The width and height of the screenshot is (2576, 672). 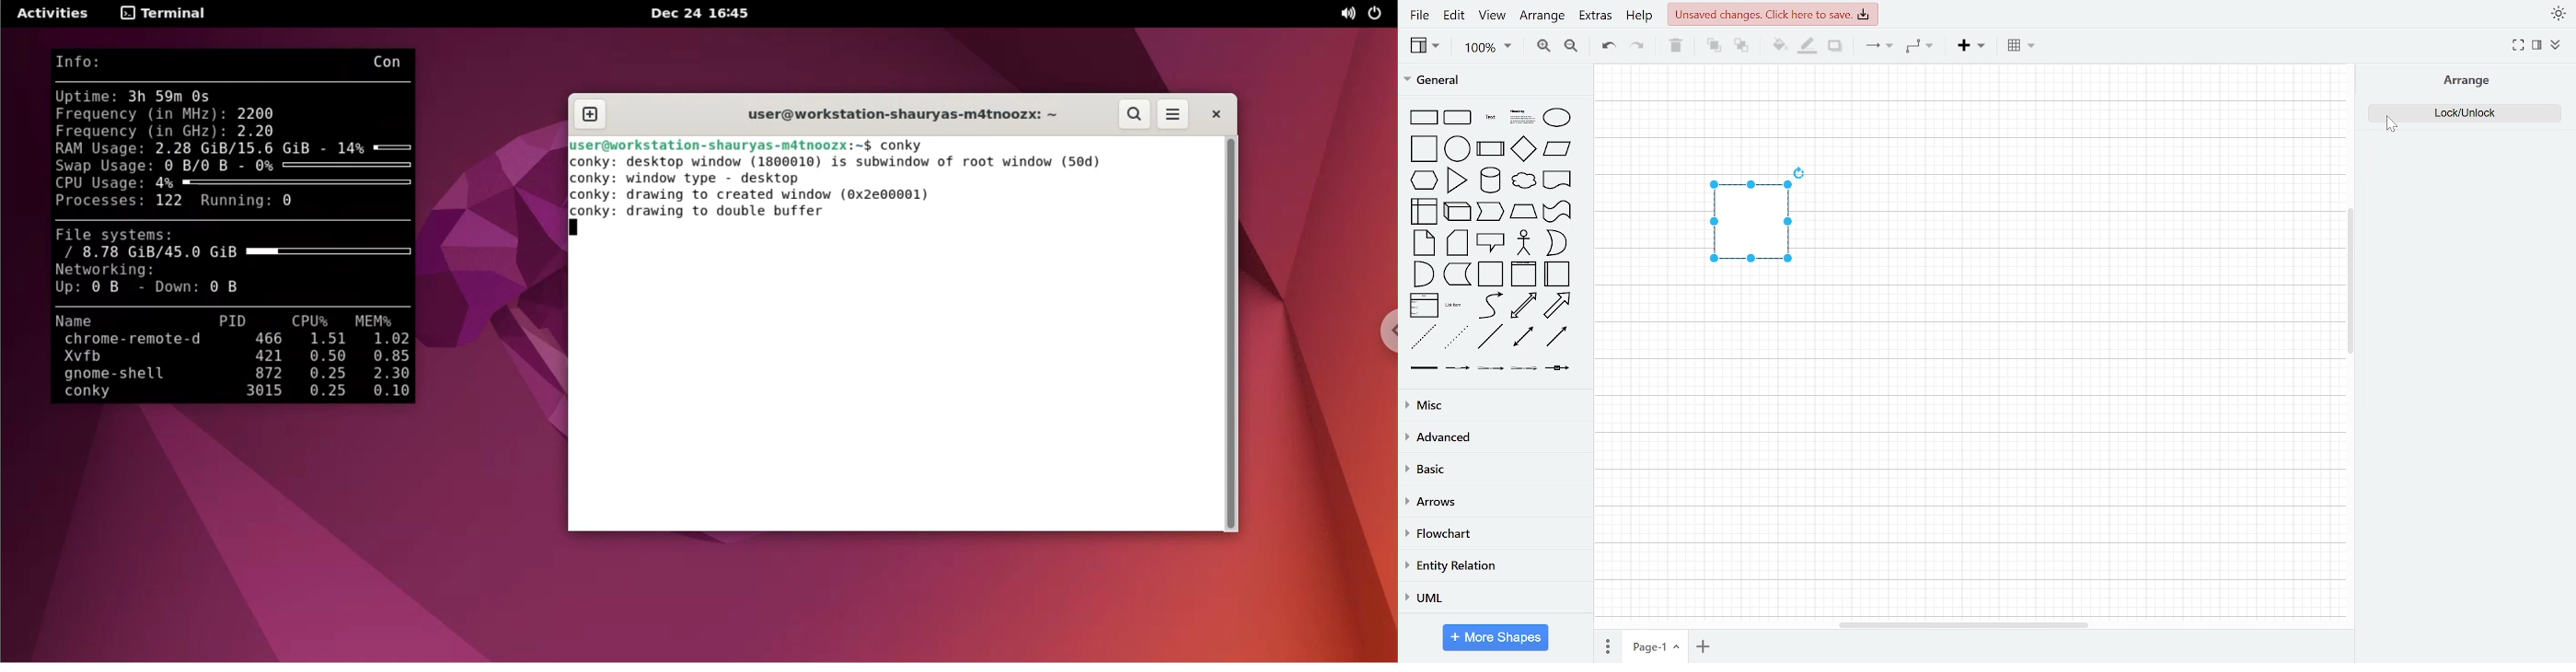 What do you see at coordinates (1489, 48) in the screenshot?
I see `zoom` at bounding box center [1489, 48].